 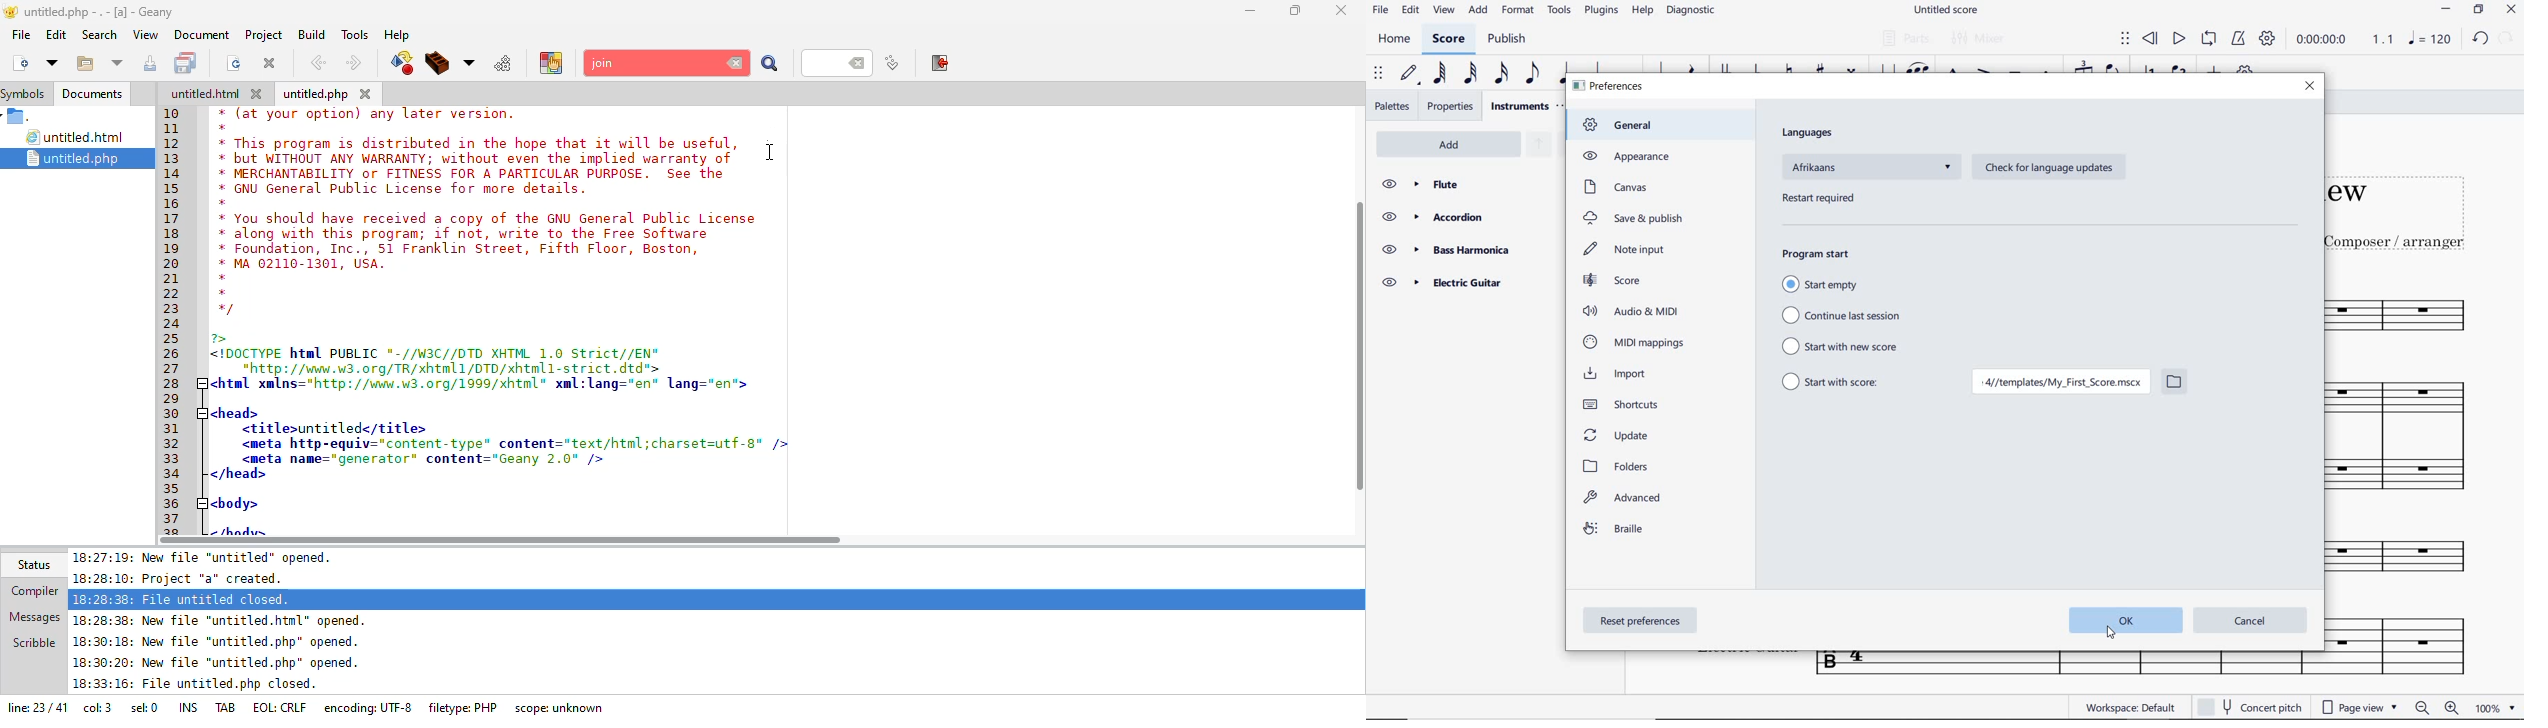 I want to click on project, so click(x=261, y=34).